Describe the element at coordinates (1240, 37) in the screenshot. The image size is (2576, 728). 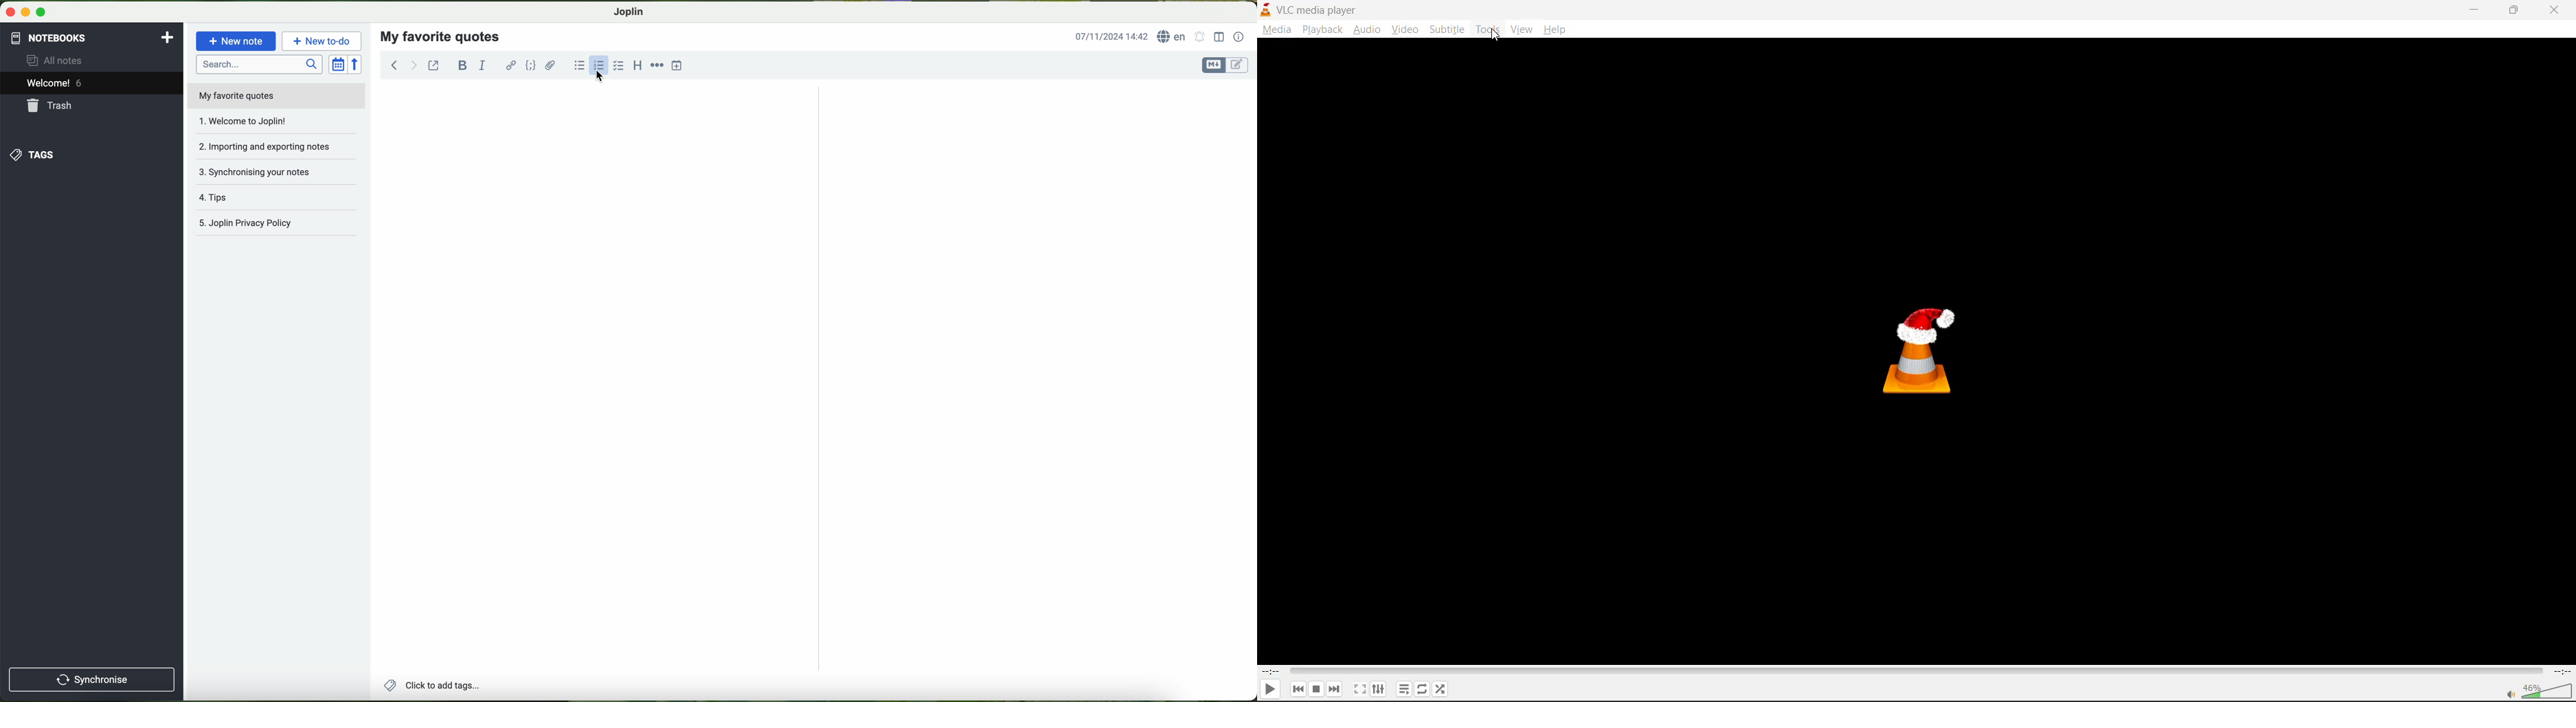
I see `note properties` at that location.